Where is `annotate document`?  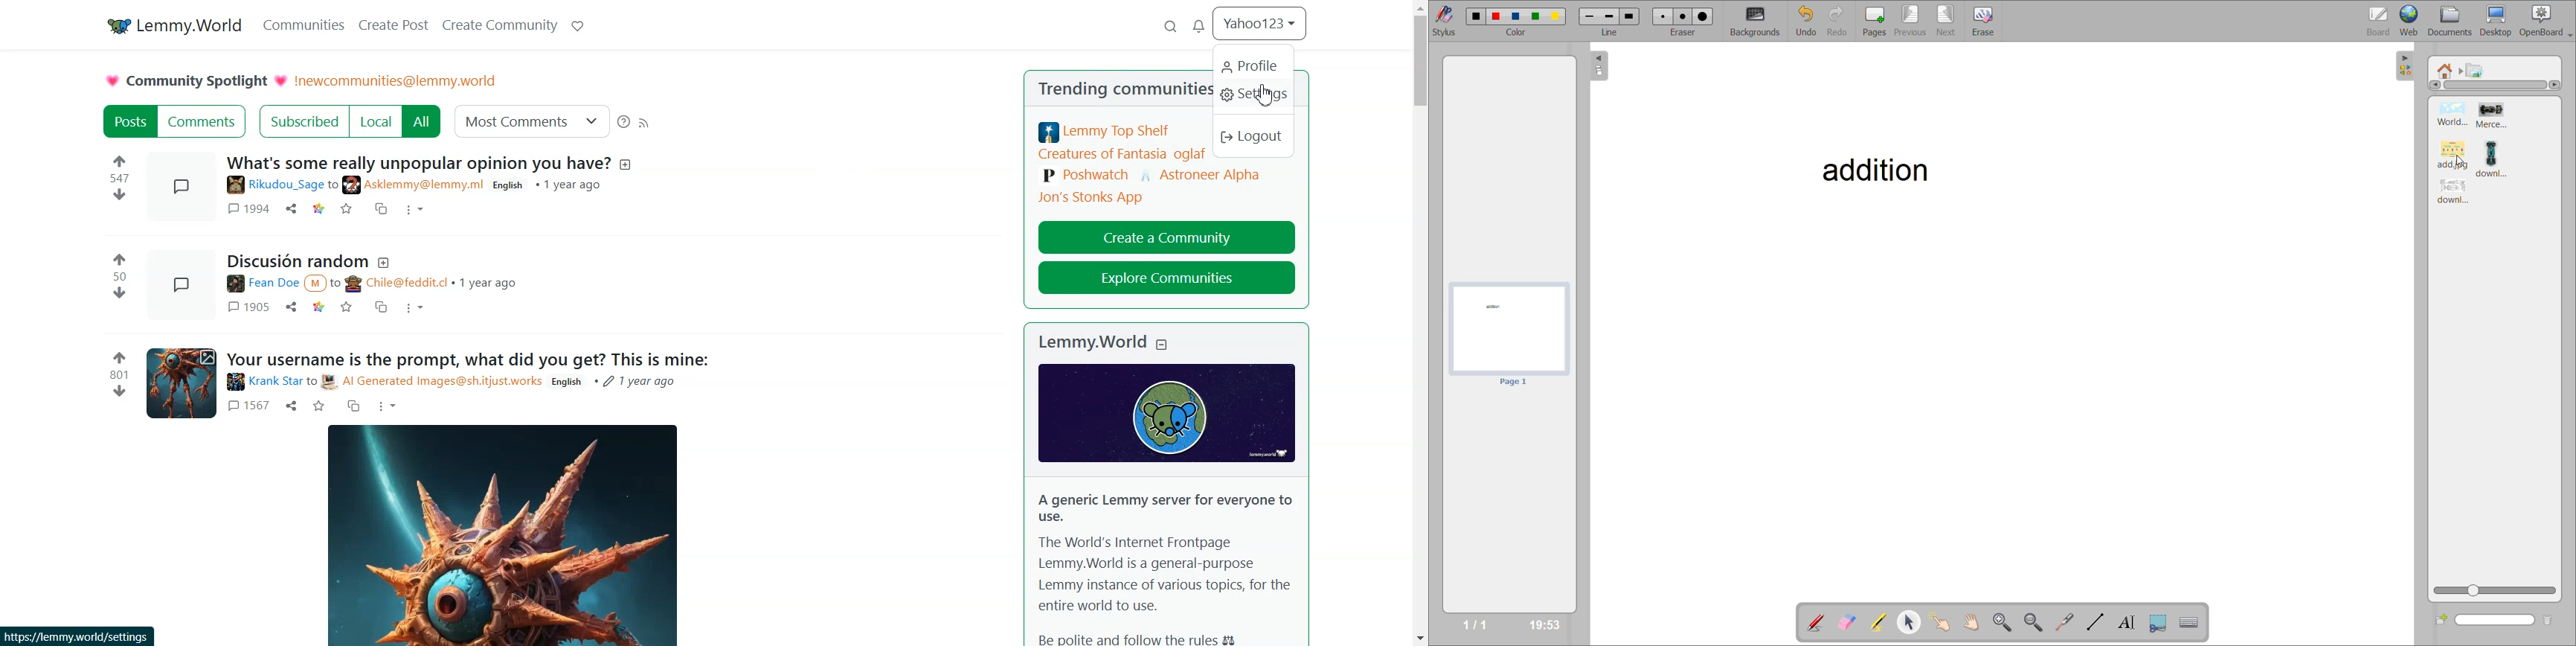 annotate document is located at coordinates (1814, 623).